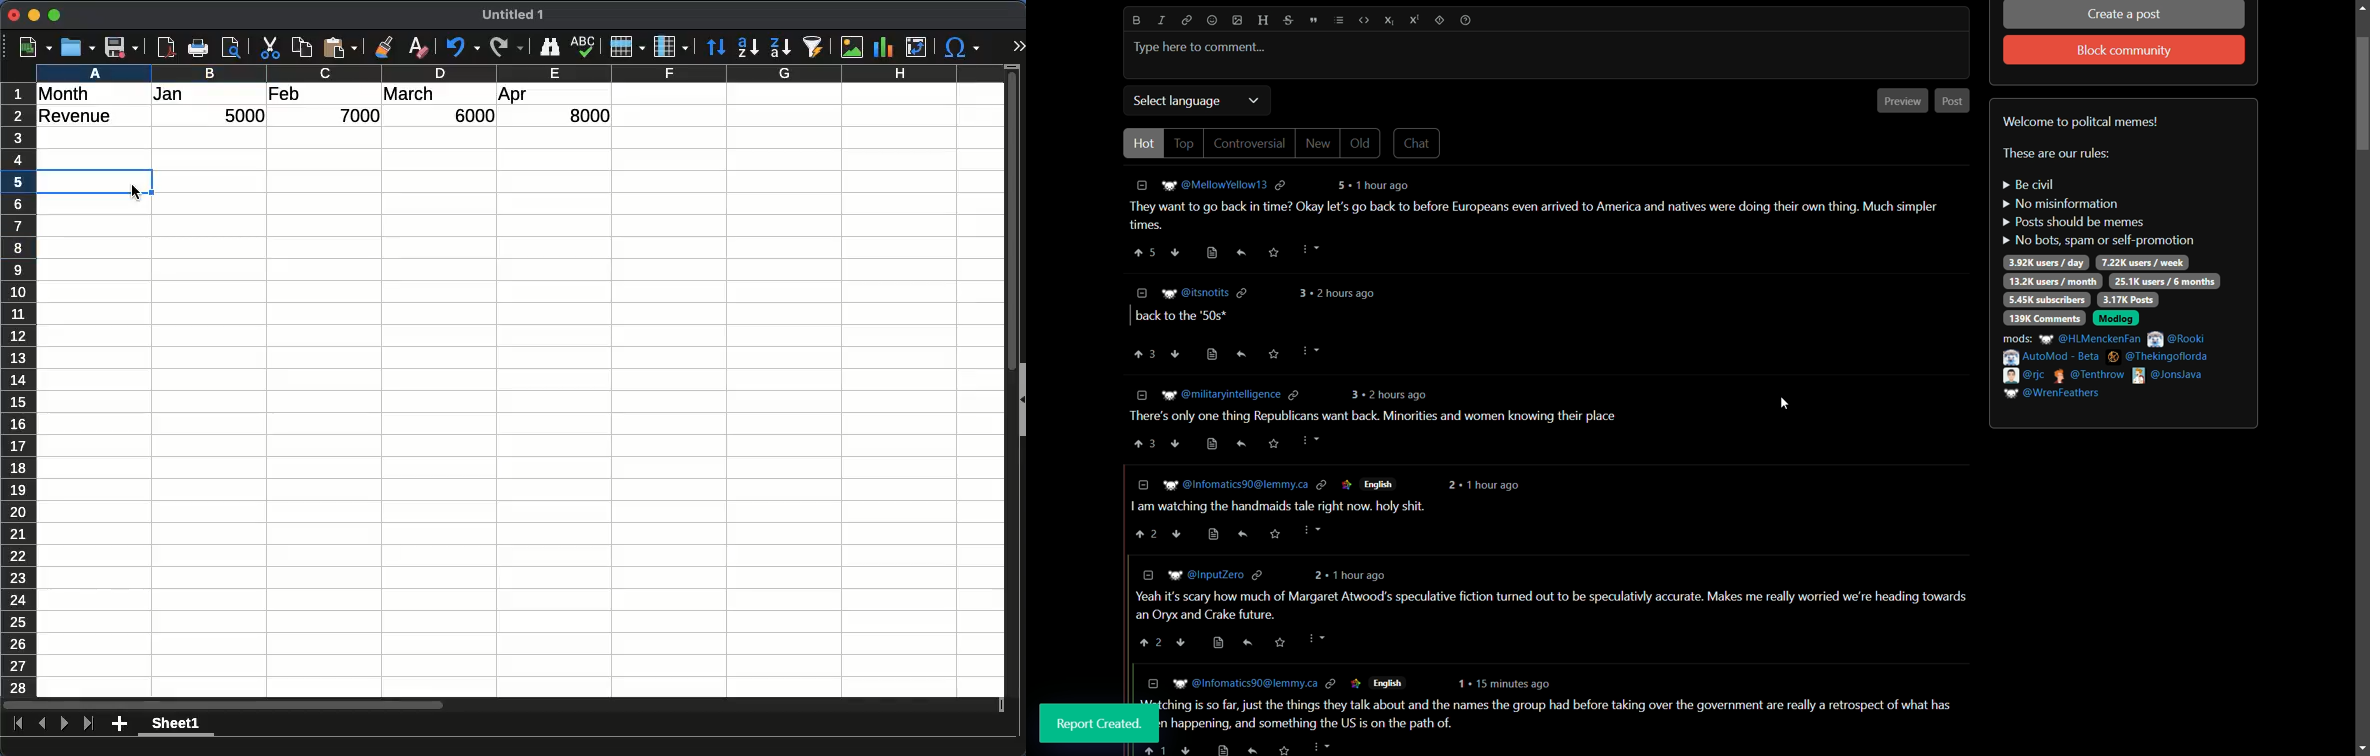 The width and height of the screenshot is (2380, 756). What do you see at coordinates (1254, 101) in the screenshot?
I see `dropdown` at bounding box center [1254, 101].